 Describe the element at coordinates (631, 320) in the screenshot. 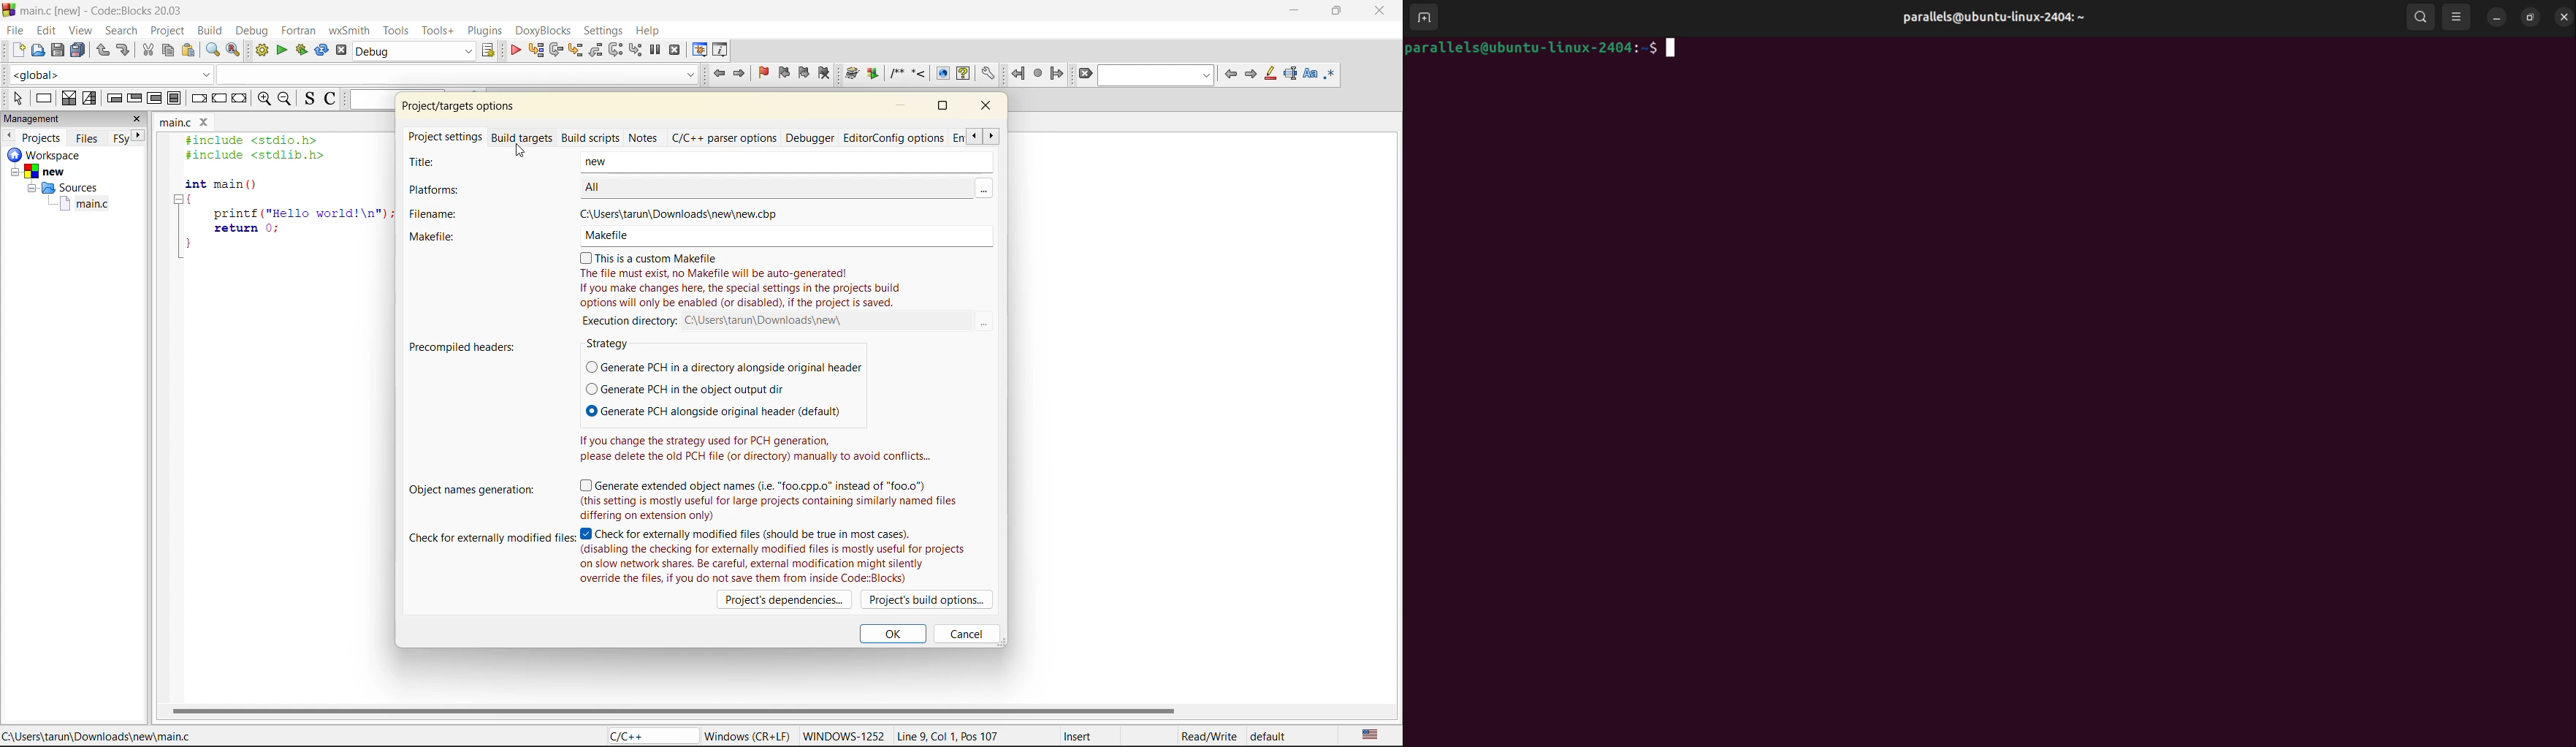

I see `Execution directory:` at that location.